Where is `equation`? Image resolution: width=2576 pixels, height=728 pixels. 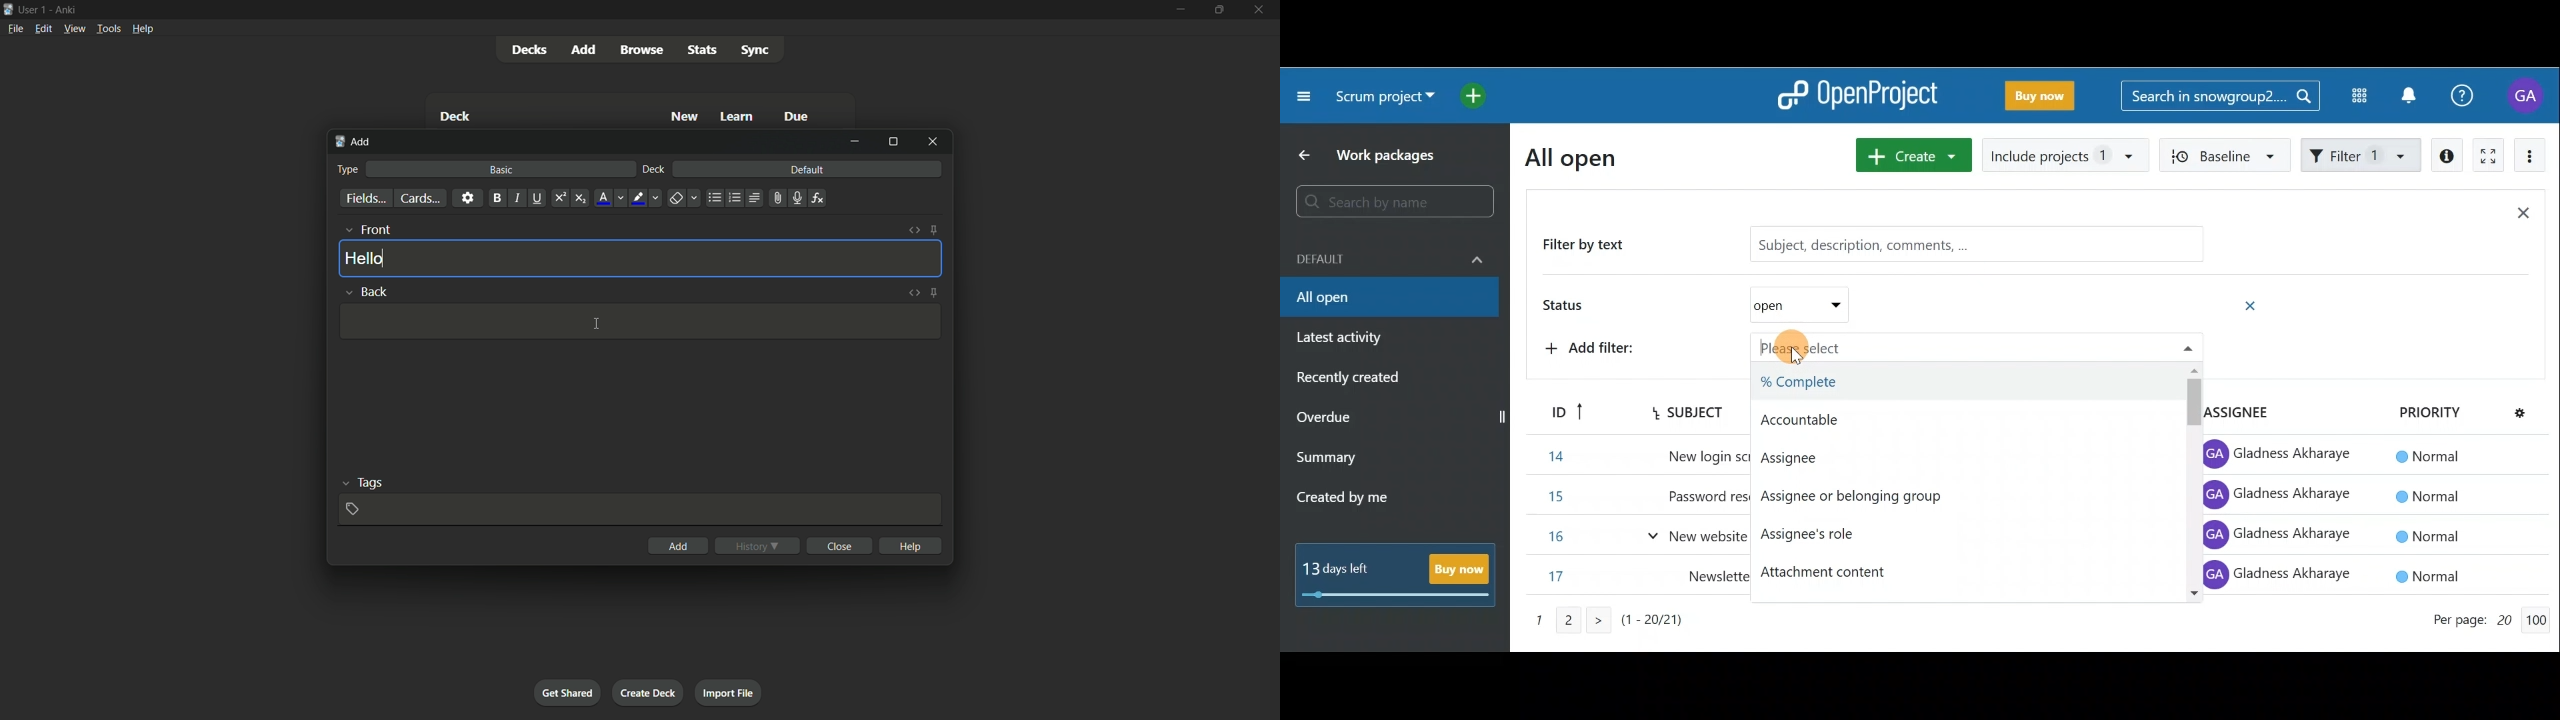 equation is located at coordinates (818, 197).